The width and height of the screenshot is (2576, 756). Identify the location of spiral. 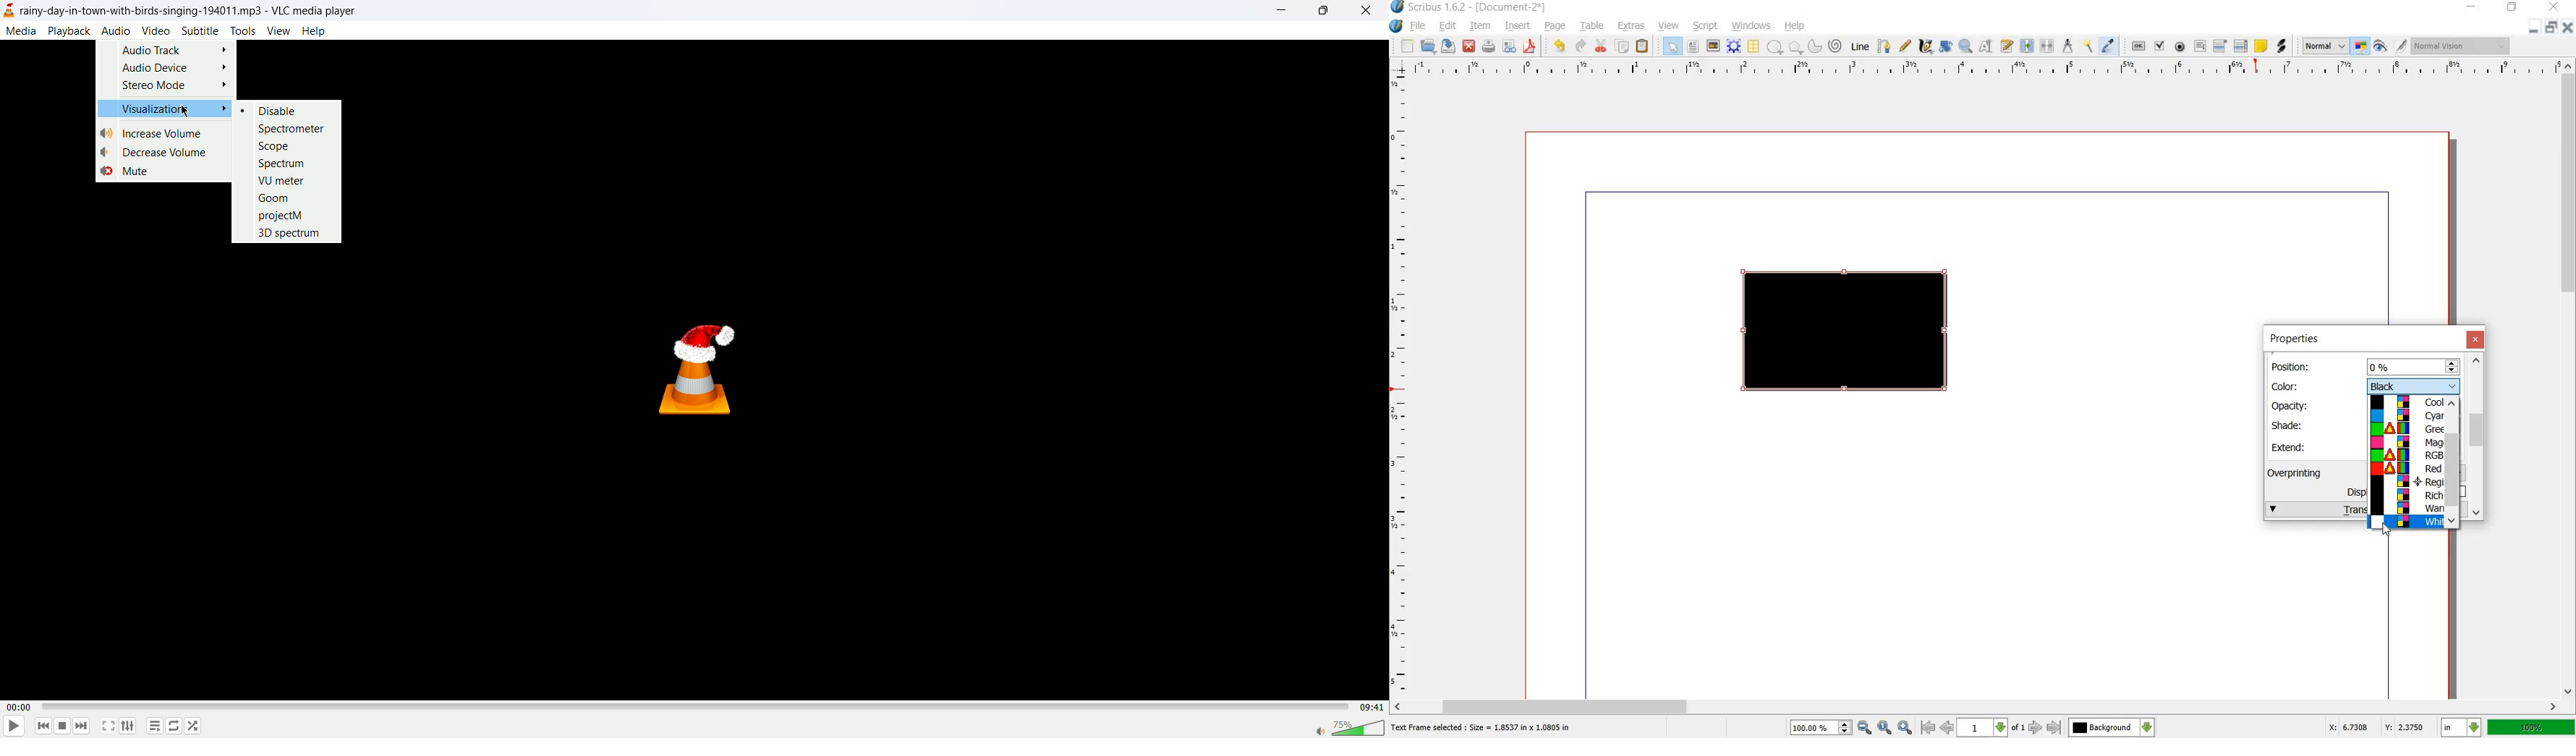
(1836, 45).